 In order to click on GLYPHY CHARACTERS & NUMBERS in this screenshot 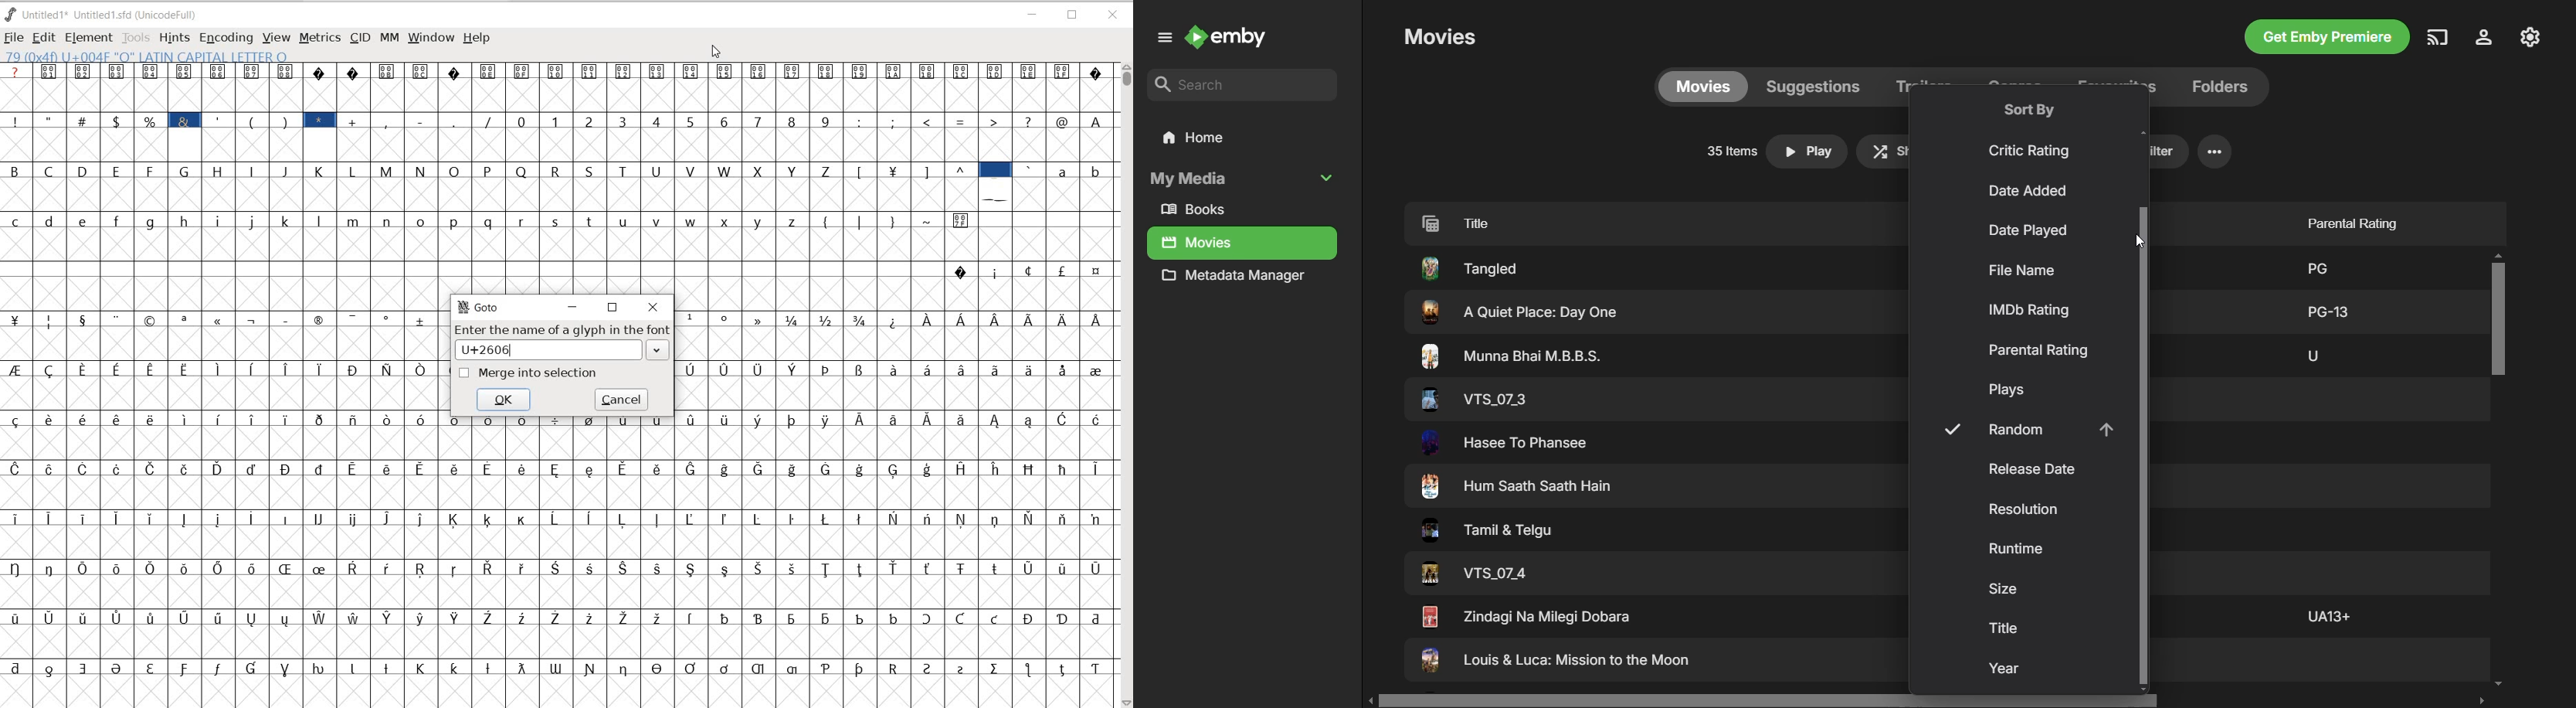, I will do `click(896, 352)`.